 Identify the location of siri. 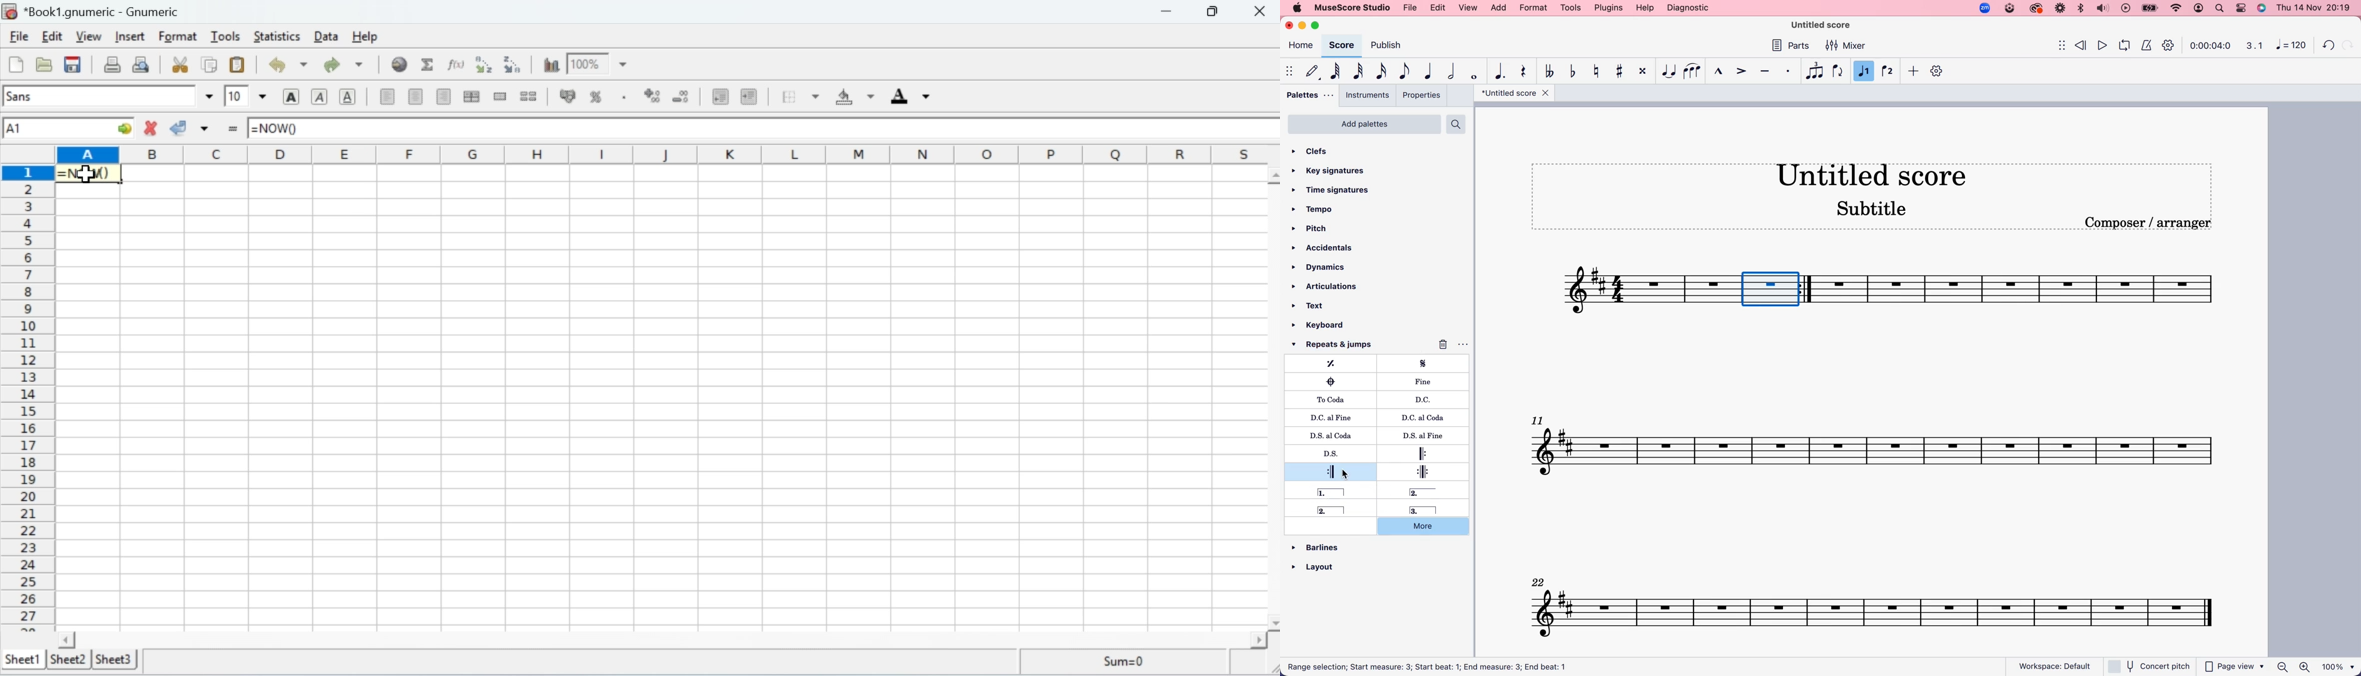
(2260, 8).